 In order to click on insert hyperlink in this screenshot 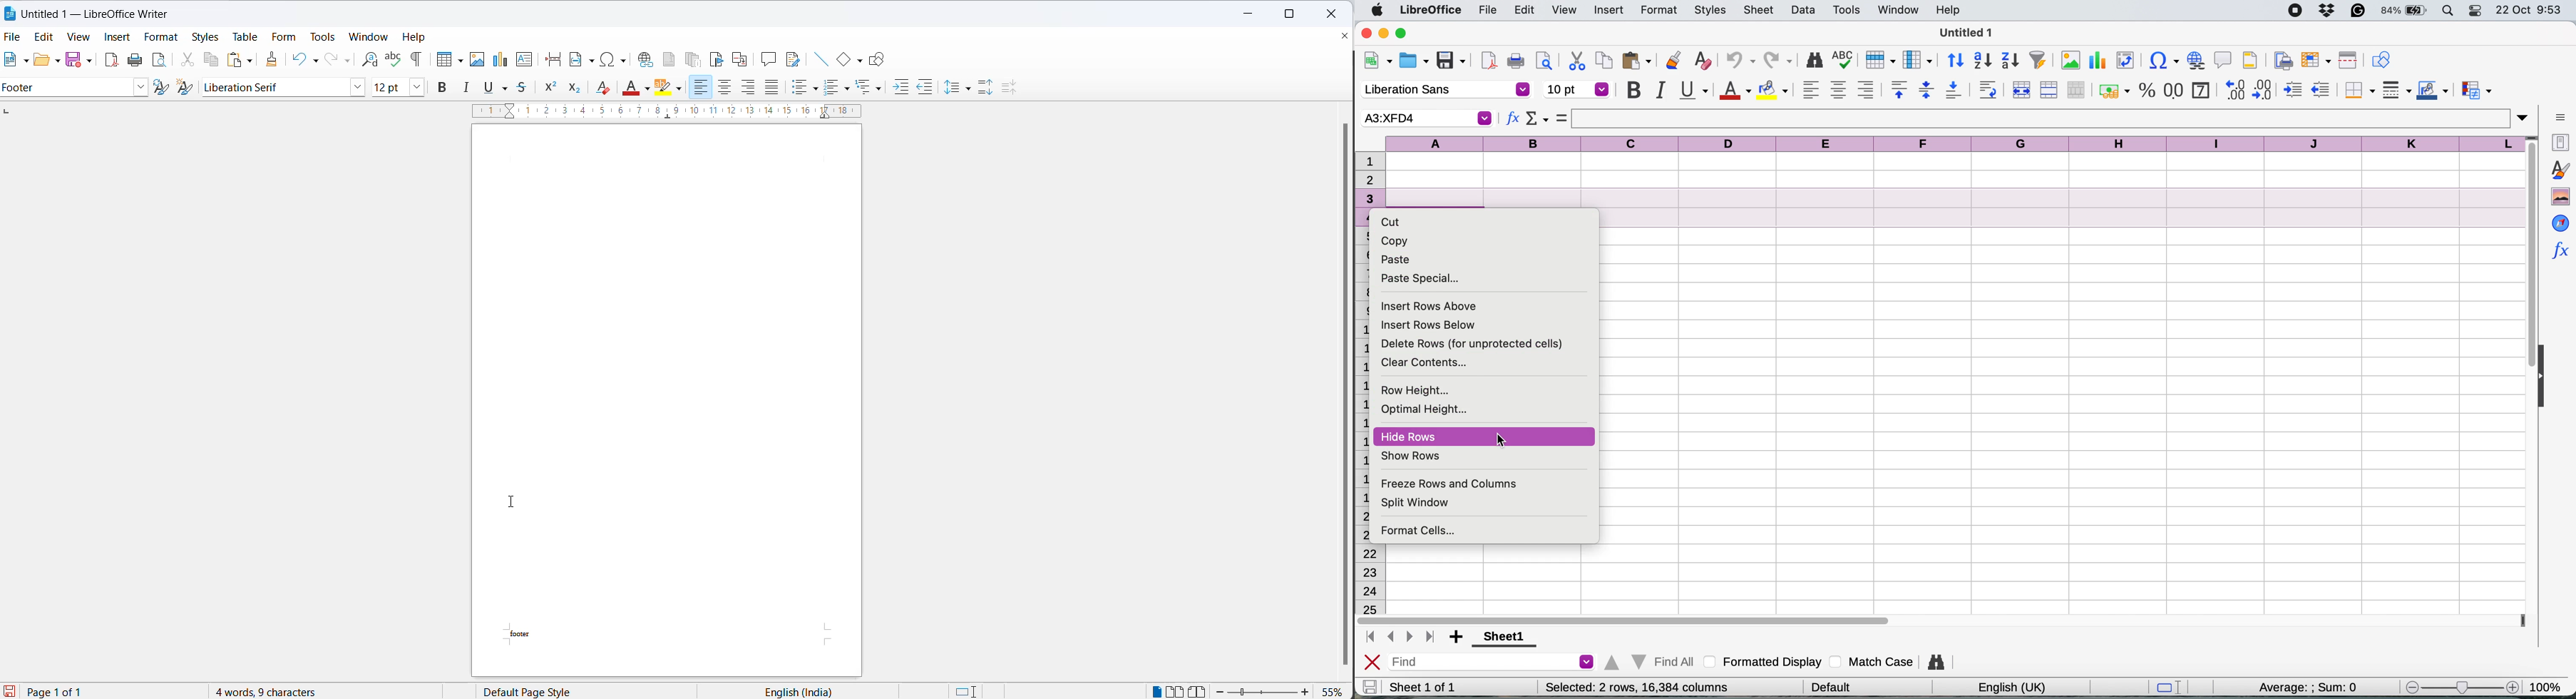, I will do `click(2195, 59)`.